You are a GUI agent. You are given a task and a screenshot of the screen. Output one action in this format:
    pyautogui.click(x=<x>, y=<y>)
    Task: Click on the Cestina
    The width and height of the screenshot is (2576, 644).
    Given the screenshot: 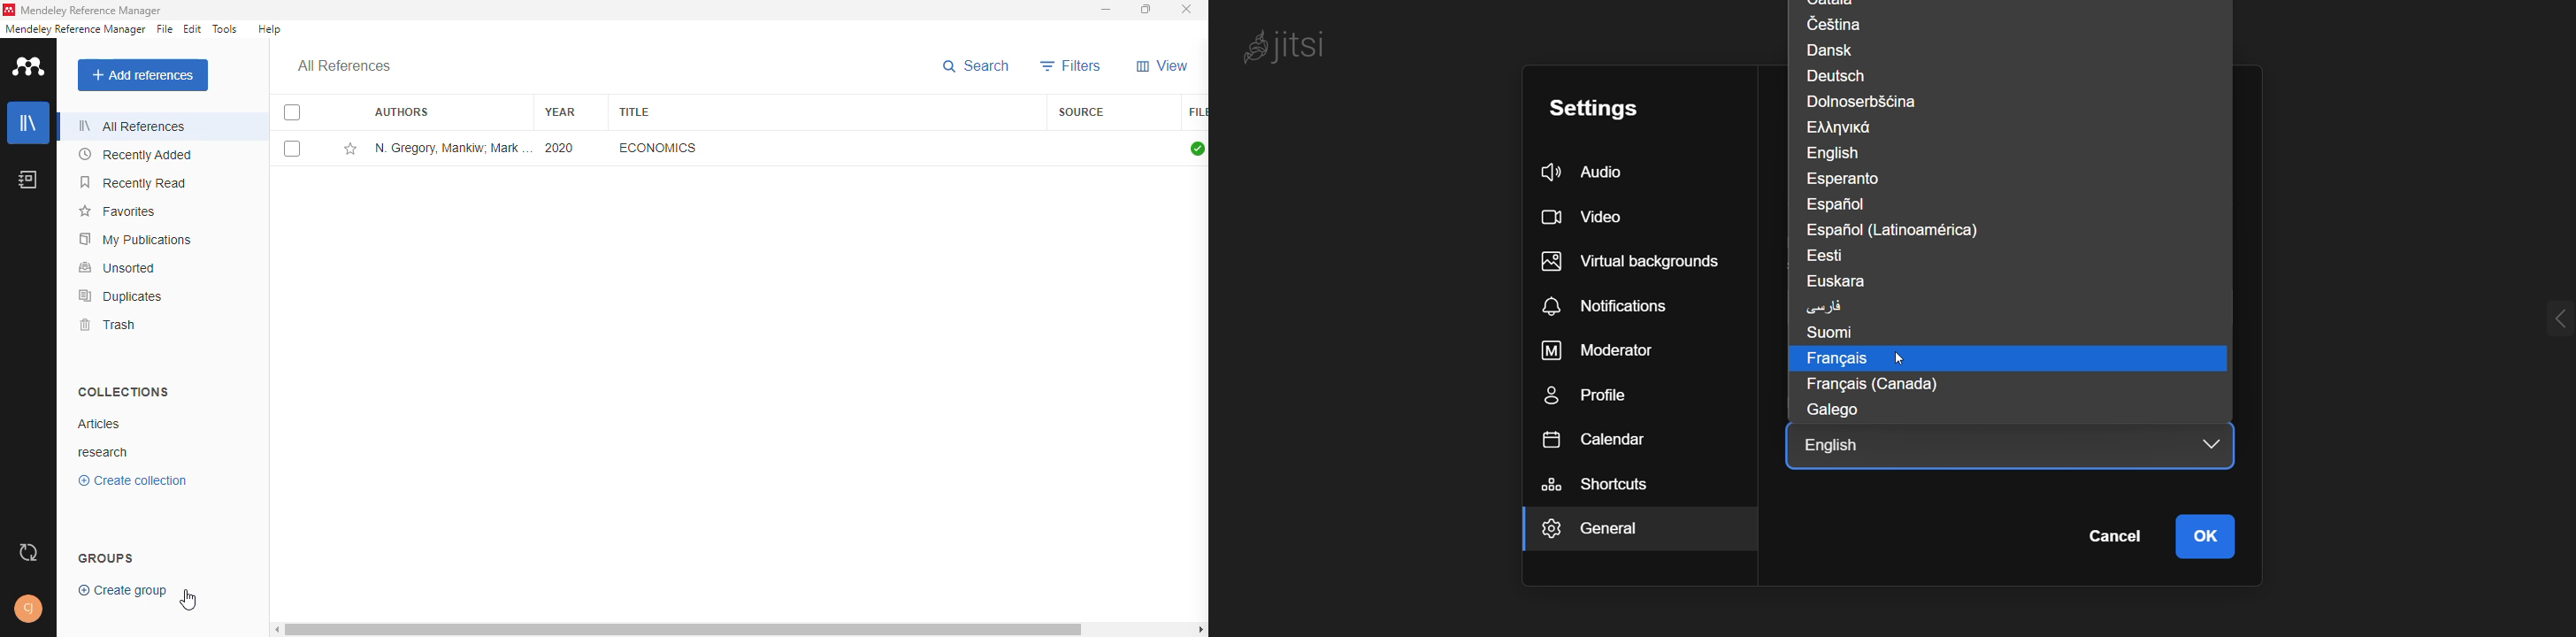 What is the action you would take?
    pyautogui.click(x=1832, y=24)
    